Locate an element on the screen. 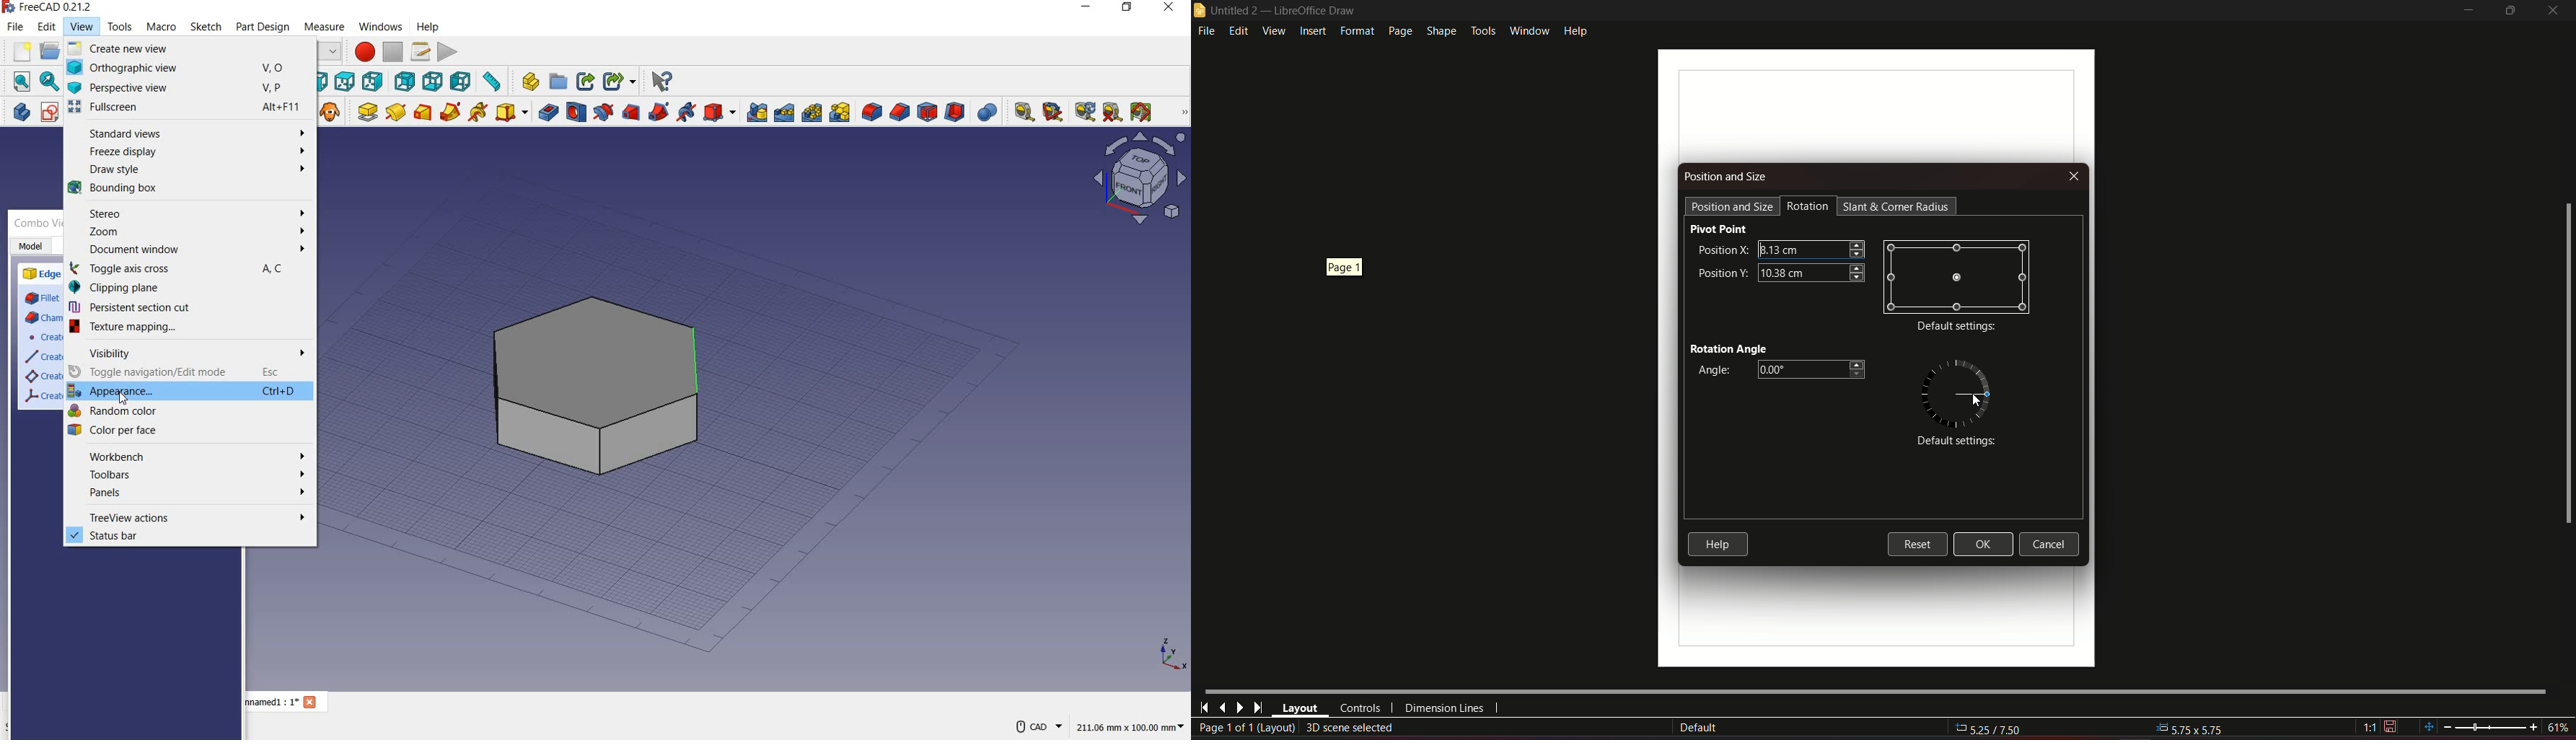  freeze display is located at coordinates (191, 152).